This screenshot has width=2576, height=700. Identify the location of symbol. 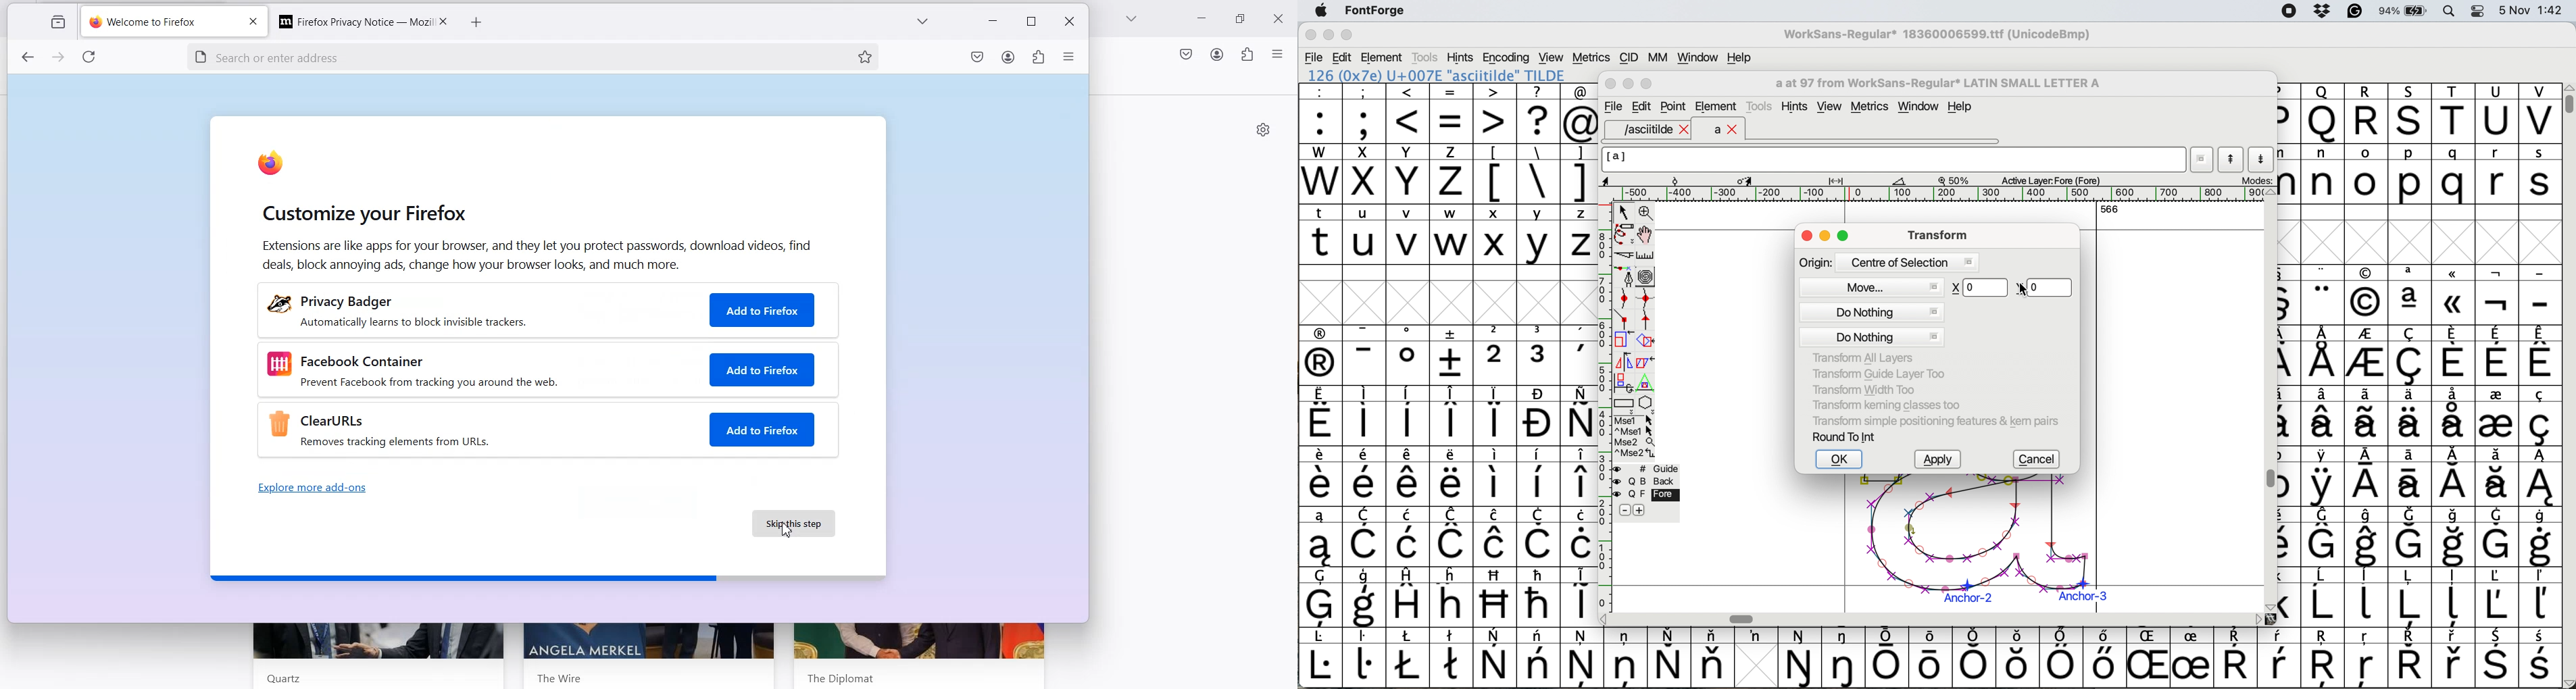
(2411, 477).